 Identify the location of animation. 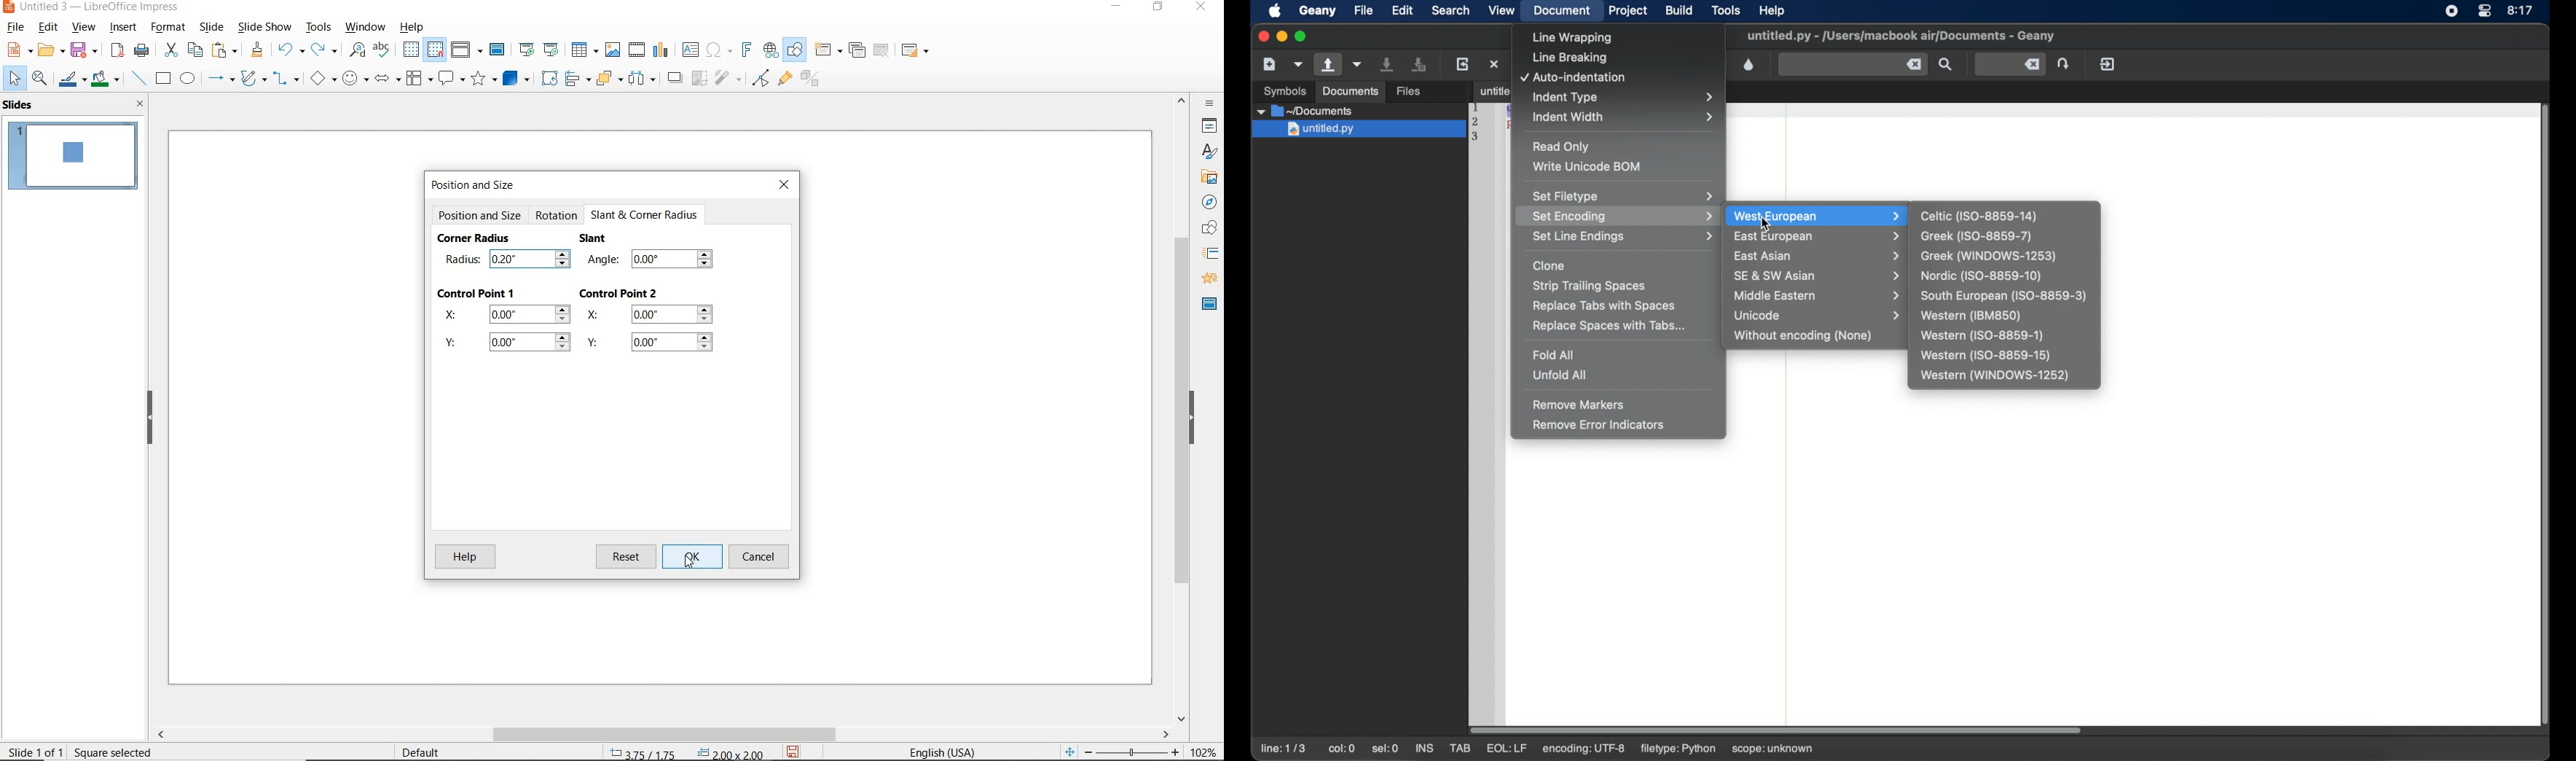
(1207, 278).